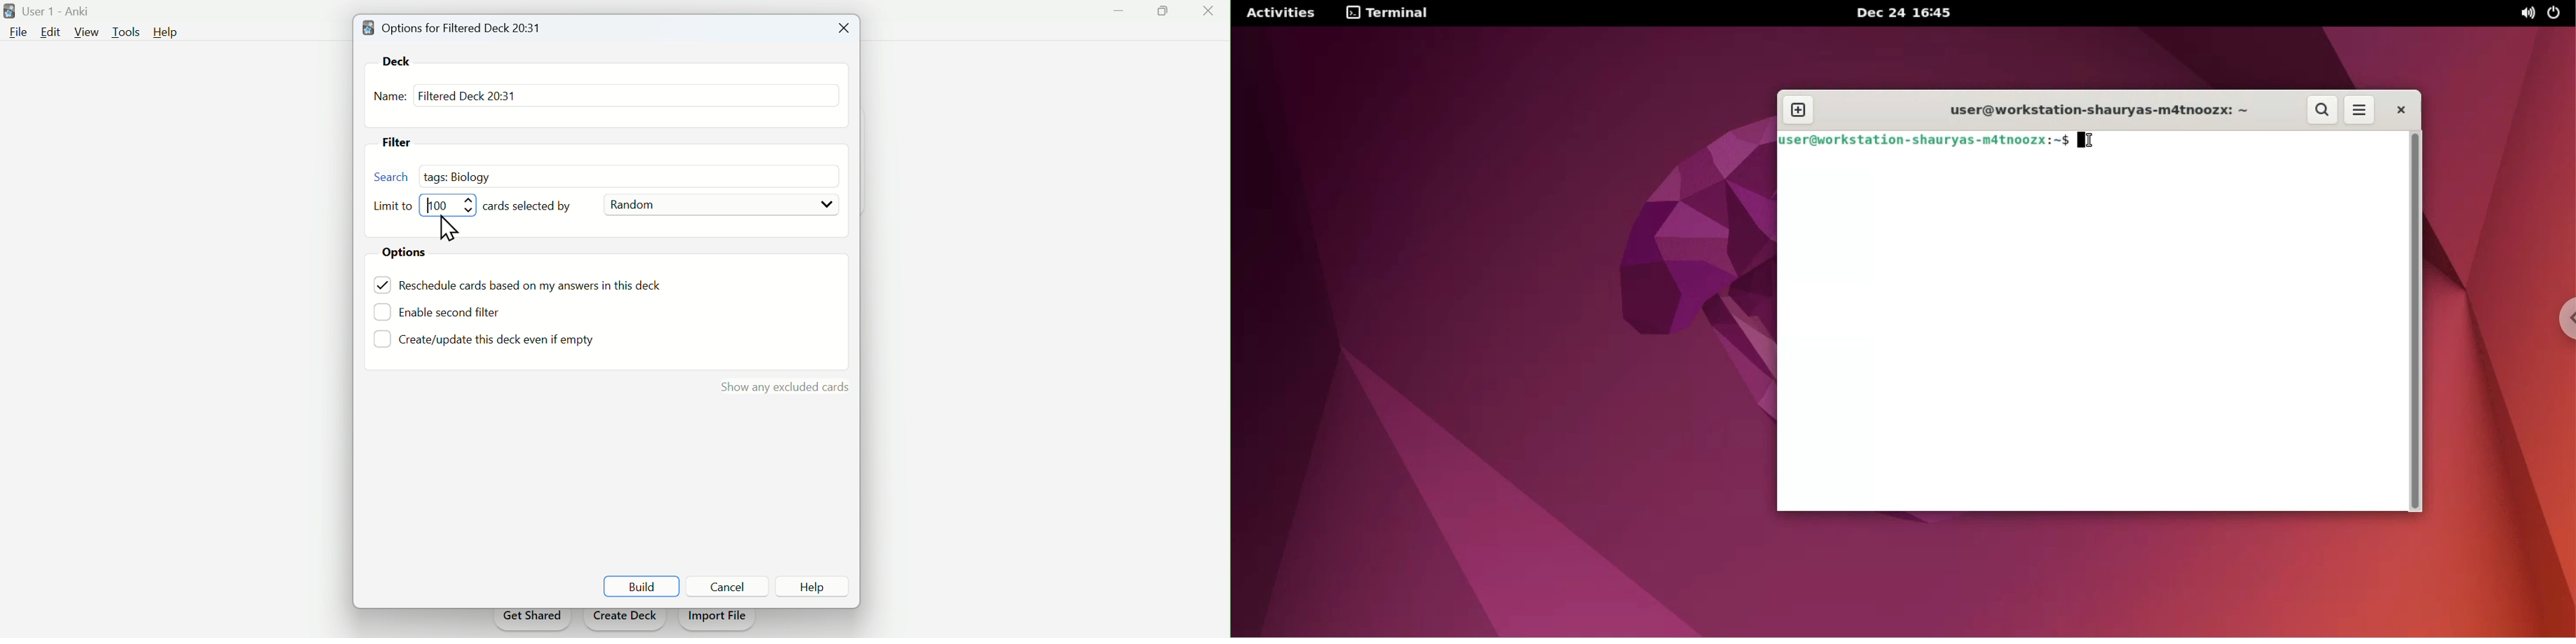 This screenshot has width=2576, height=644. Describe the element at coordinates (410, 254) in the screenshot. I see `Options` at that location.